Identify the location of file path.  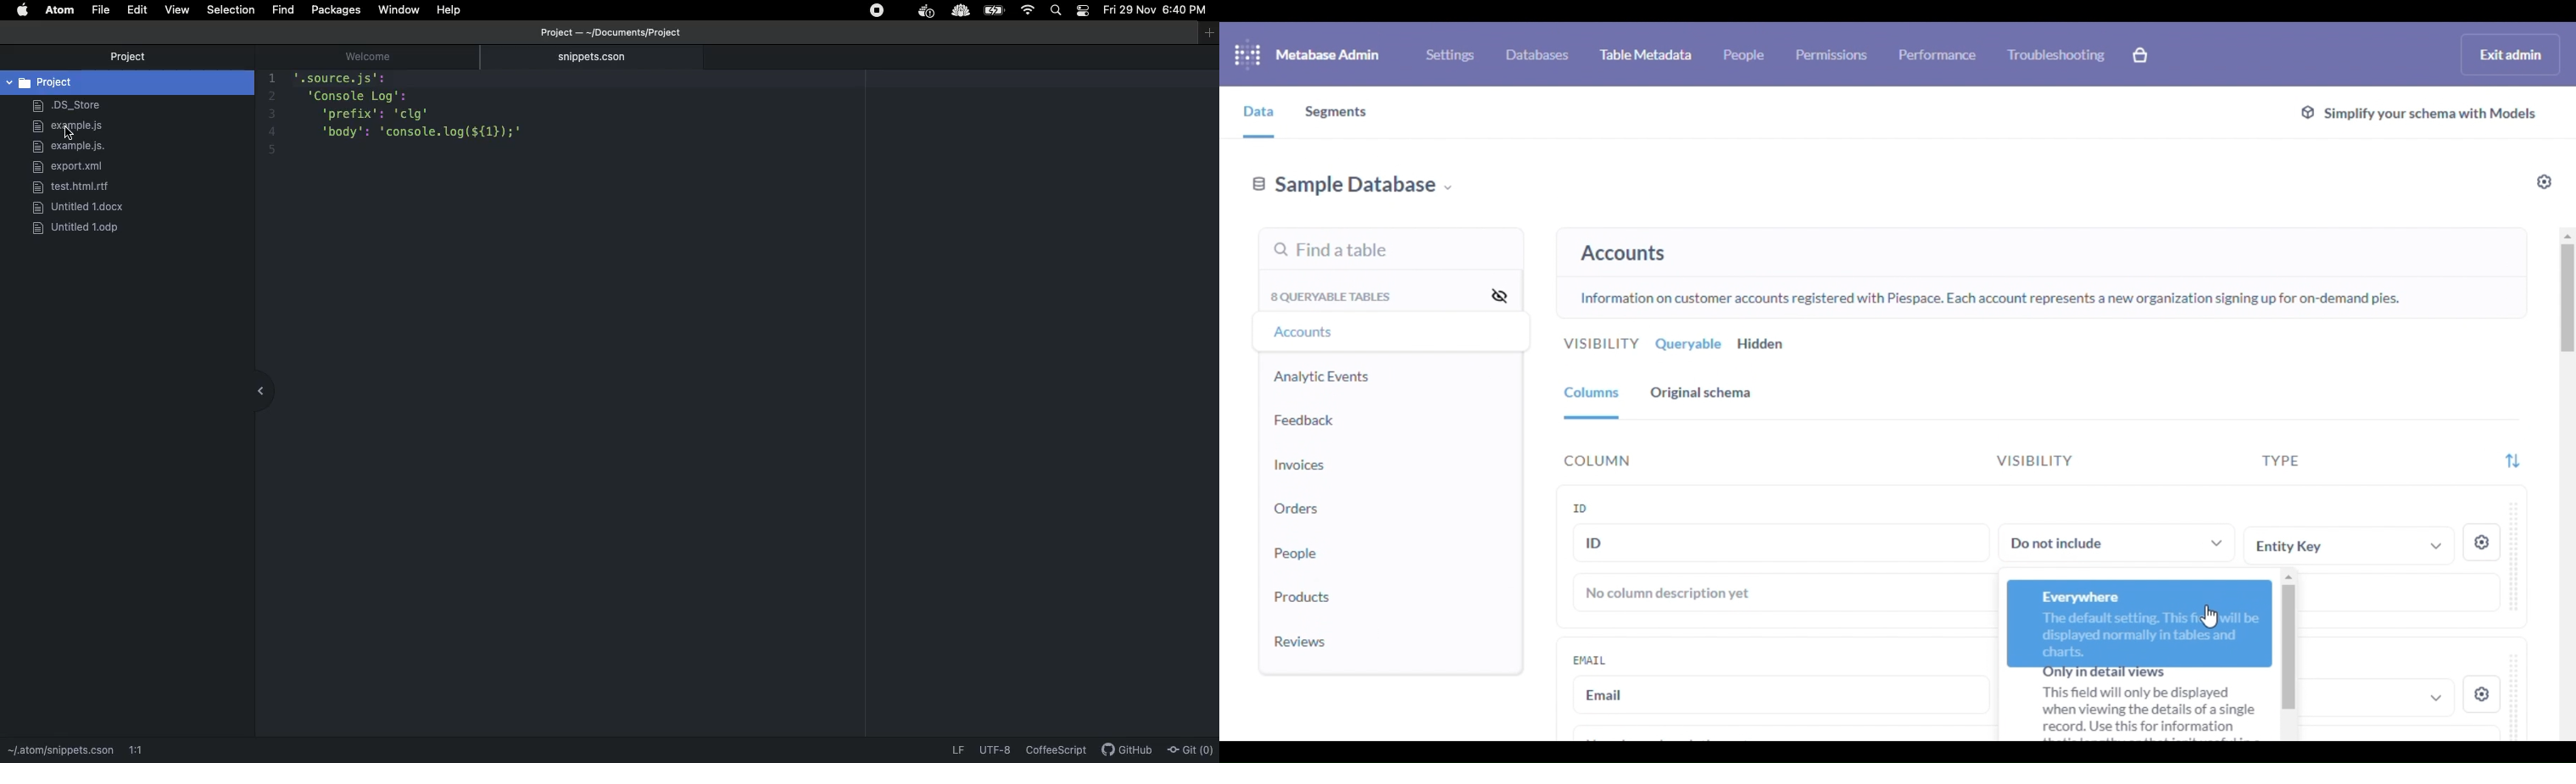
(605, 32).